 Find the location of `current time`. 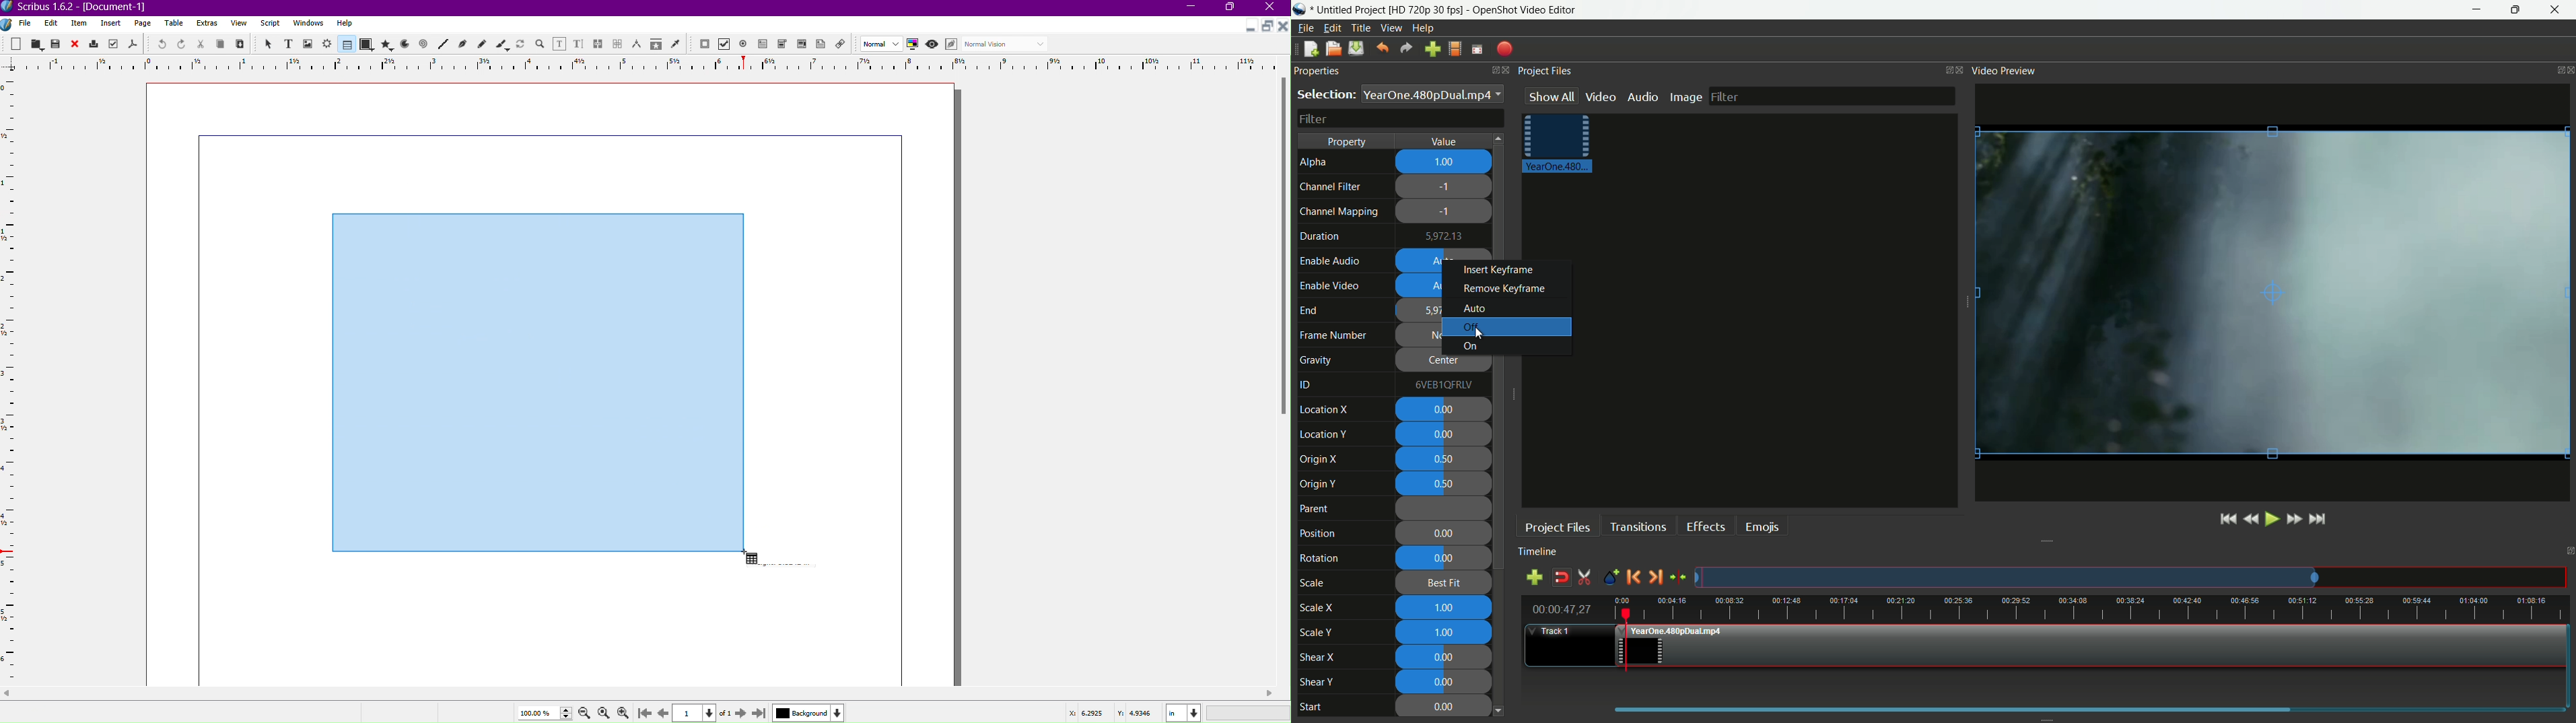

current time is located at coordinates (1561, 609).